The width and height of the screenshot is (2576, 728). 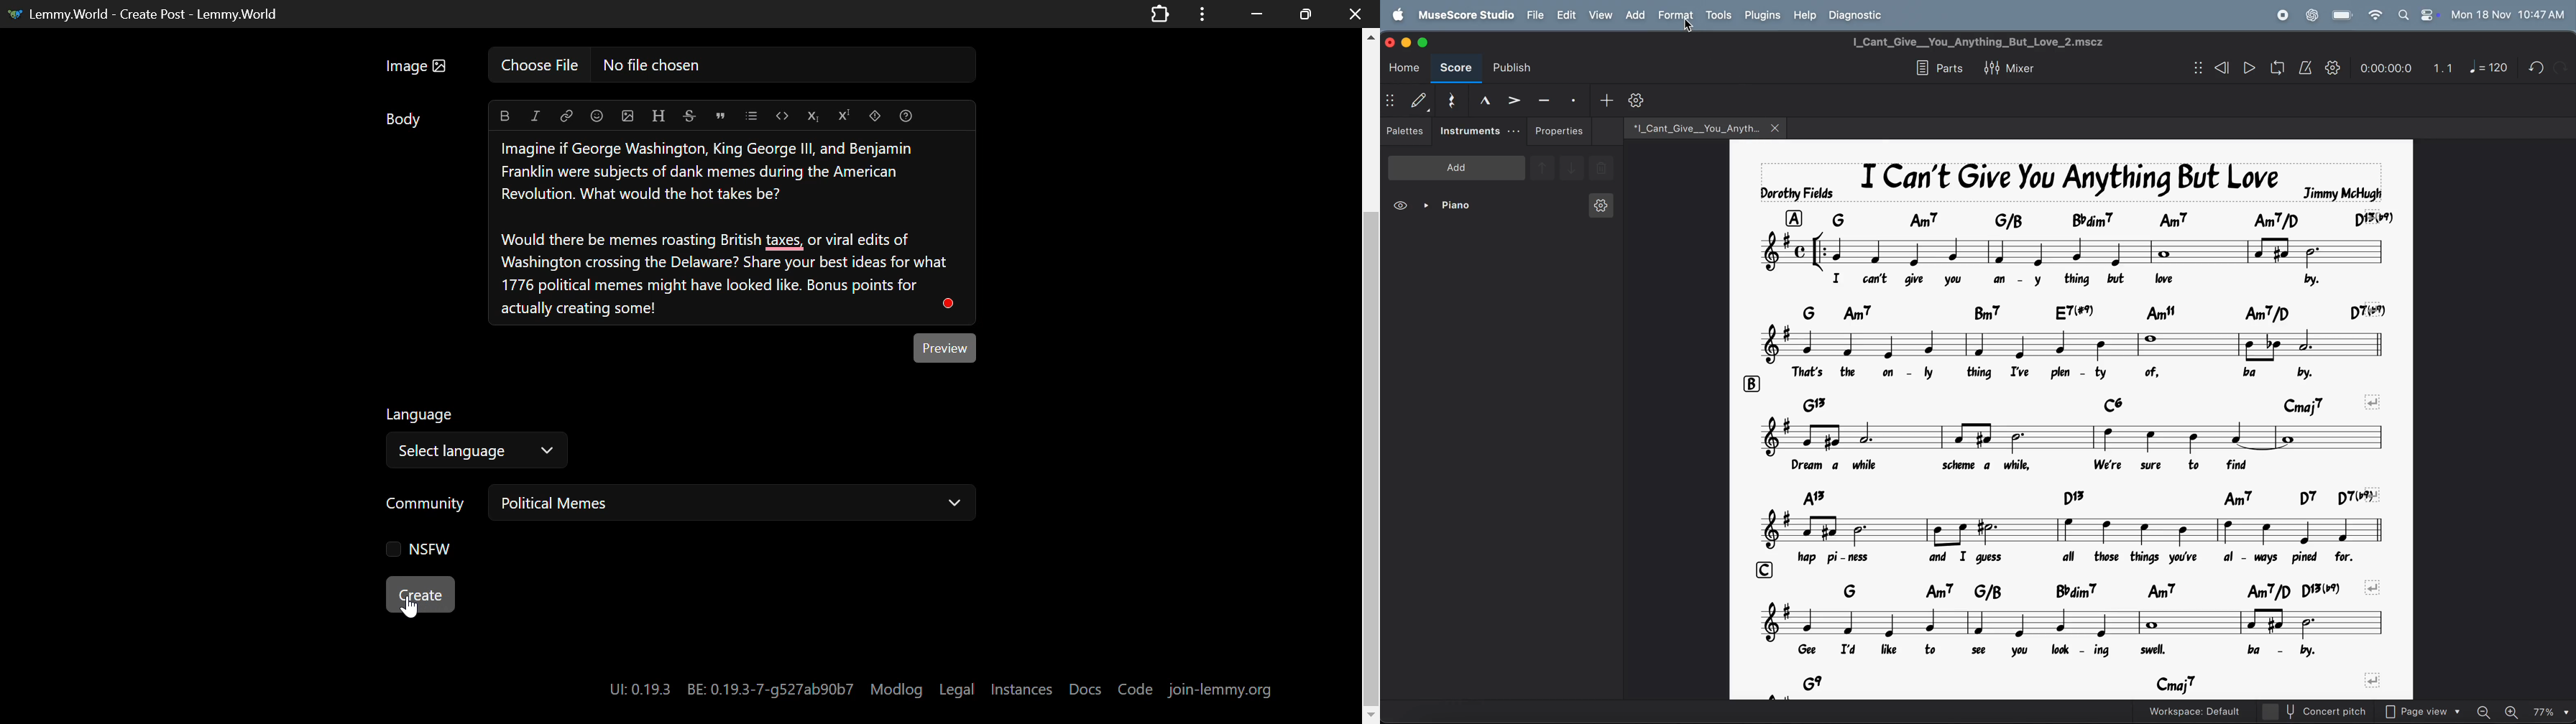 What do you see at coordinates (535, 116) in the screenshot?
I see `Italic` at bounding box center [535, 116].